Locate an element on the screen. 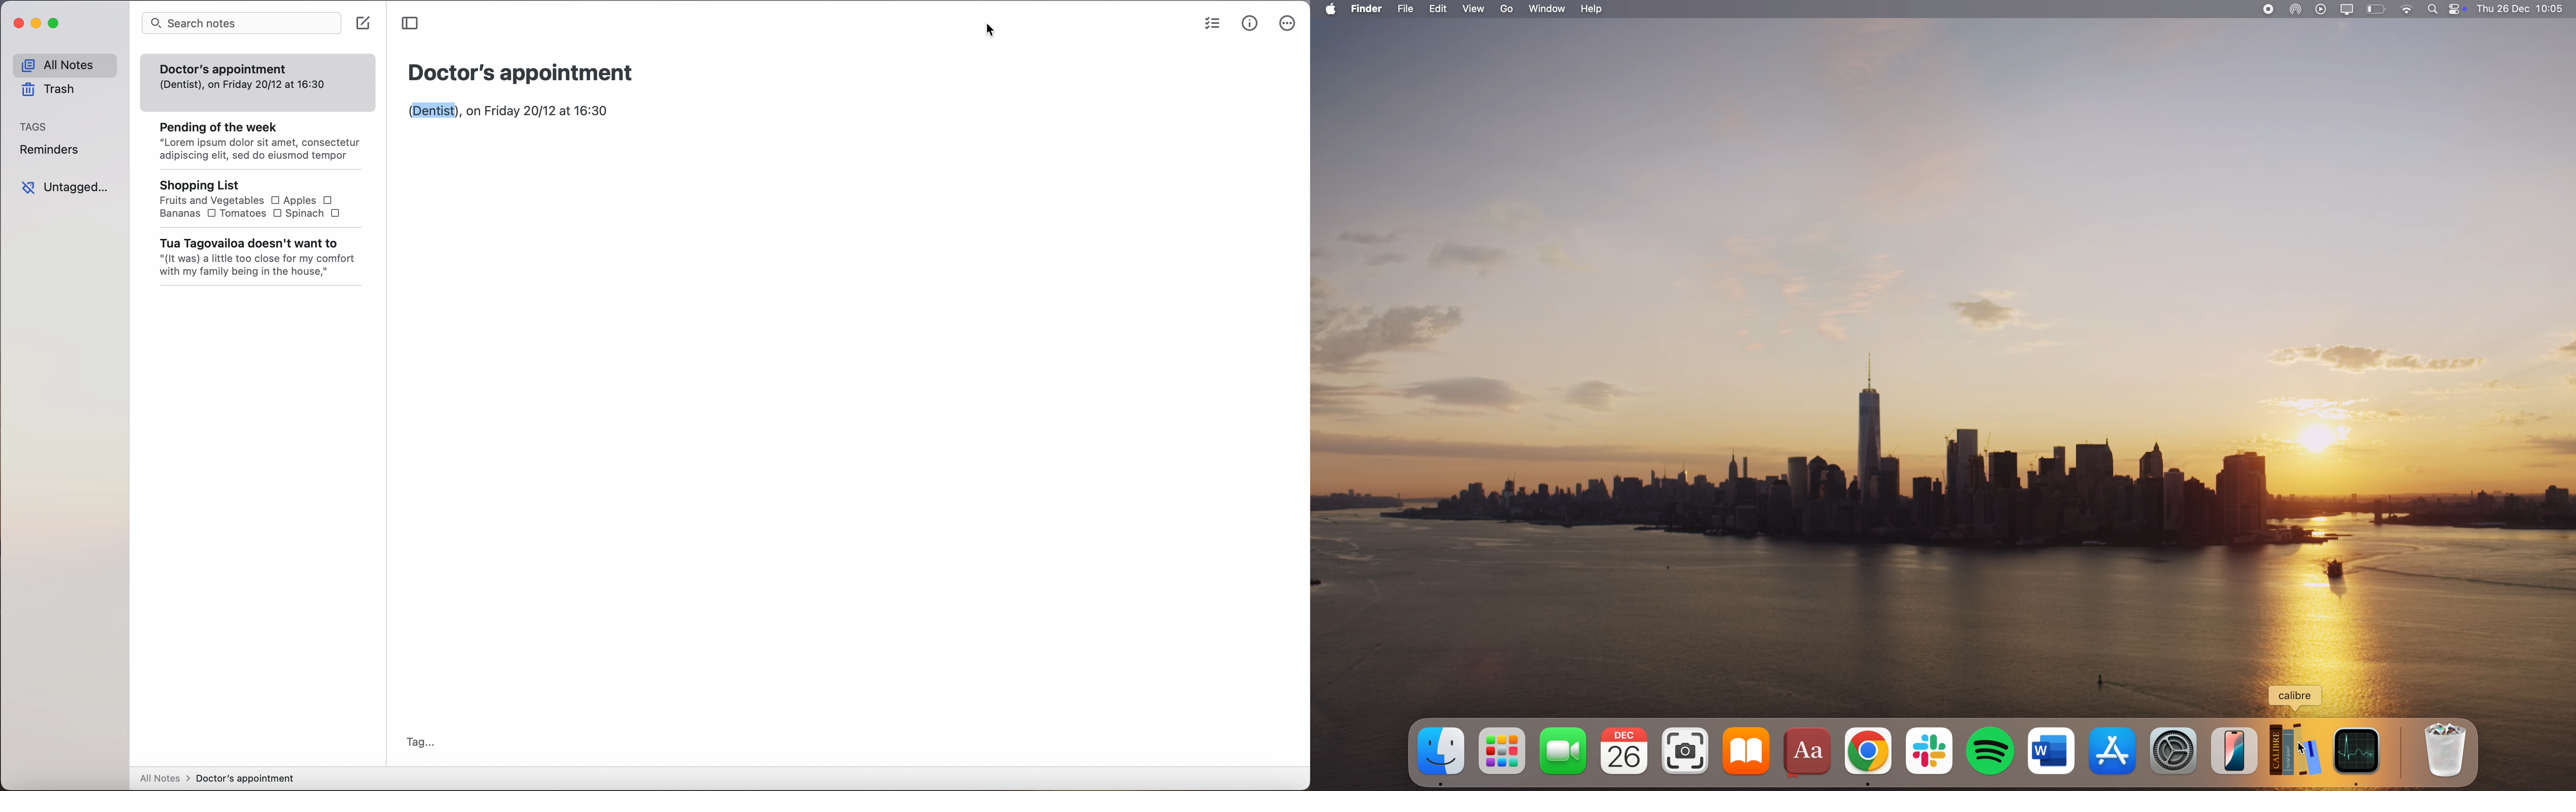 The width and height of the screenshot is (2576, 812). go is located at coordinates (1508, 9).